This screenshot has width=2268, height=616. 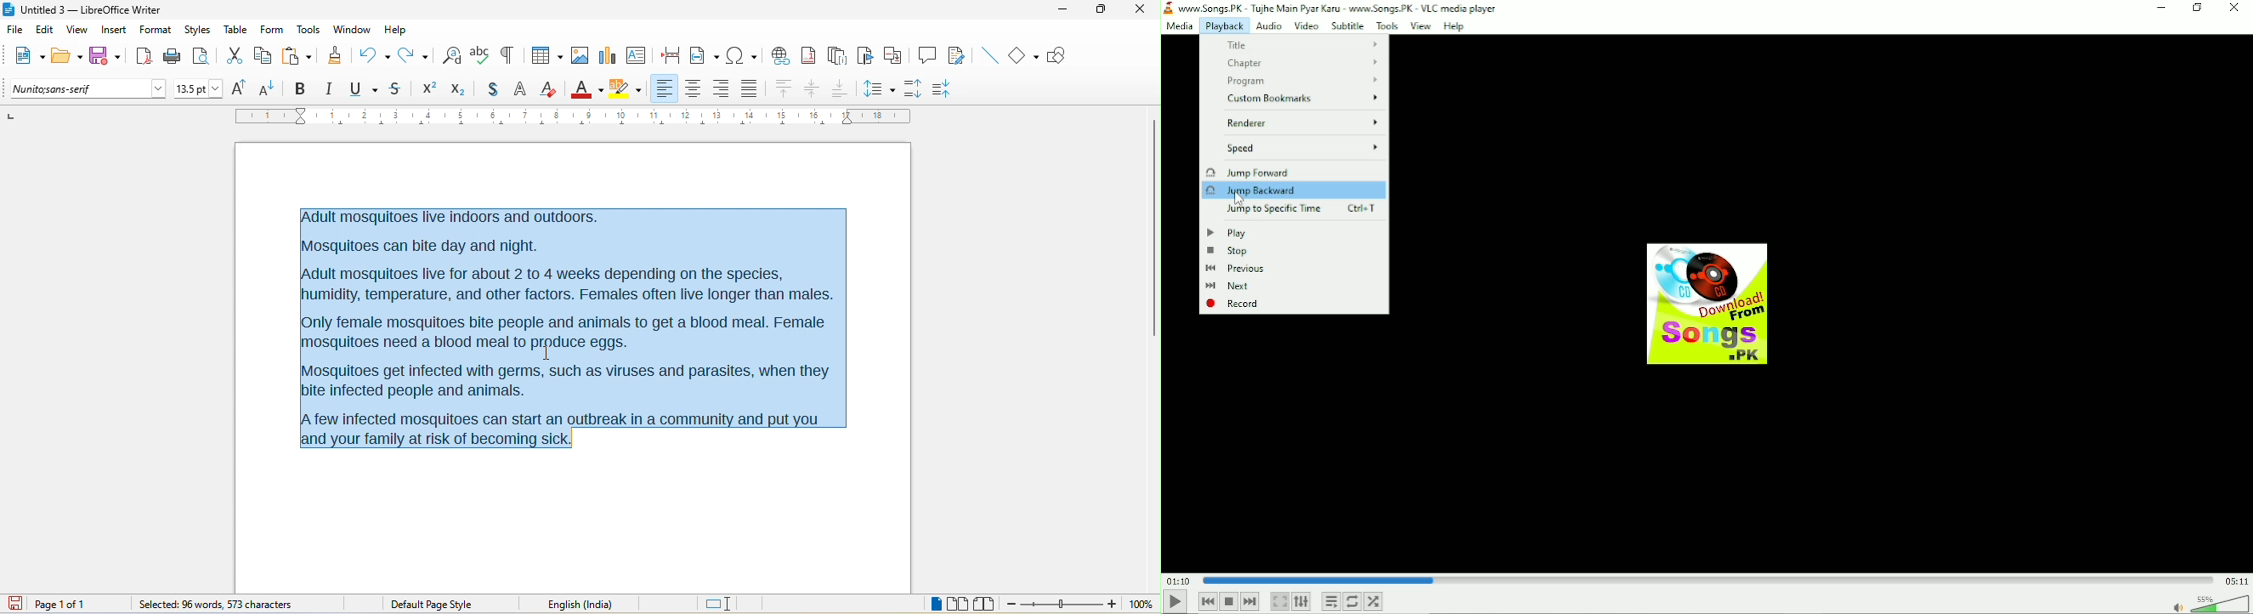 What do you see at coordinates (587, 603) in the screenshot?
I see `English (India)` at bounding box center [587, 603].